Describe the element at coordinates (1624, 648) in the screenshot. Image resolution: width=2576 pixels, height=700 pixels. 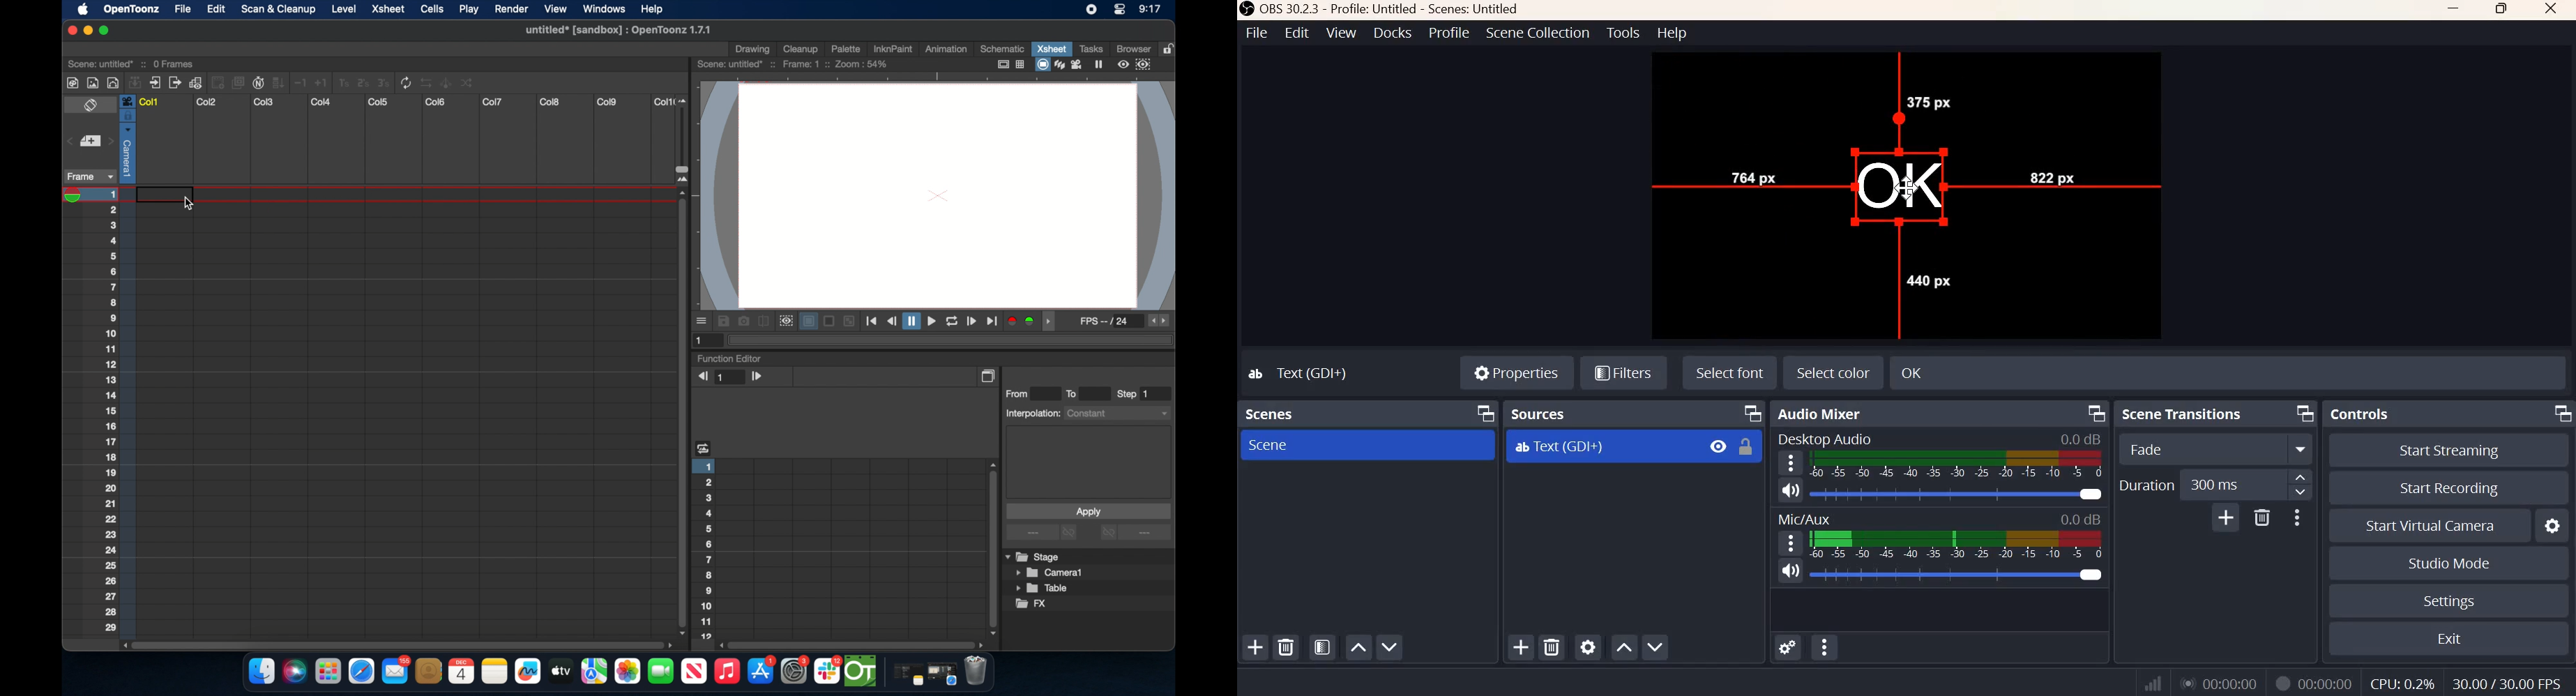
I see `move source(s) up` at that location.